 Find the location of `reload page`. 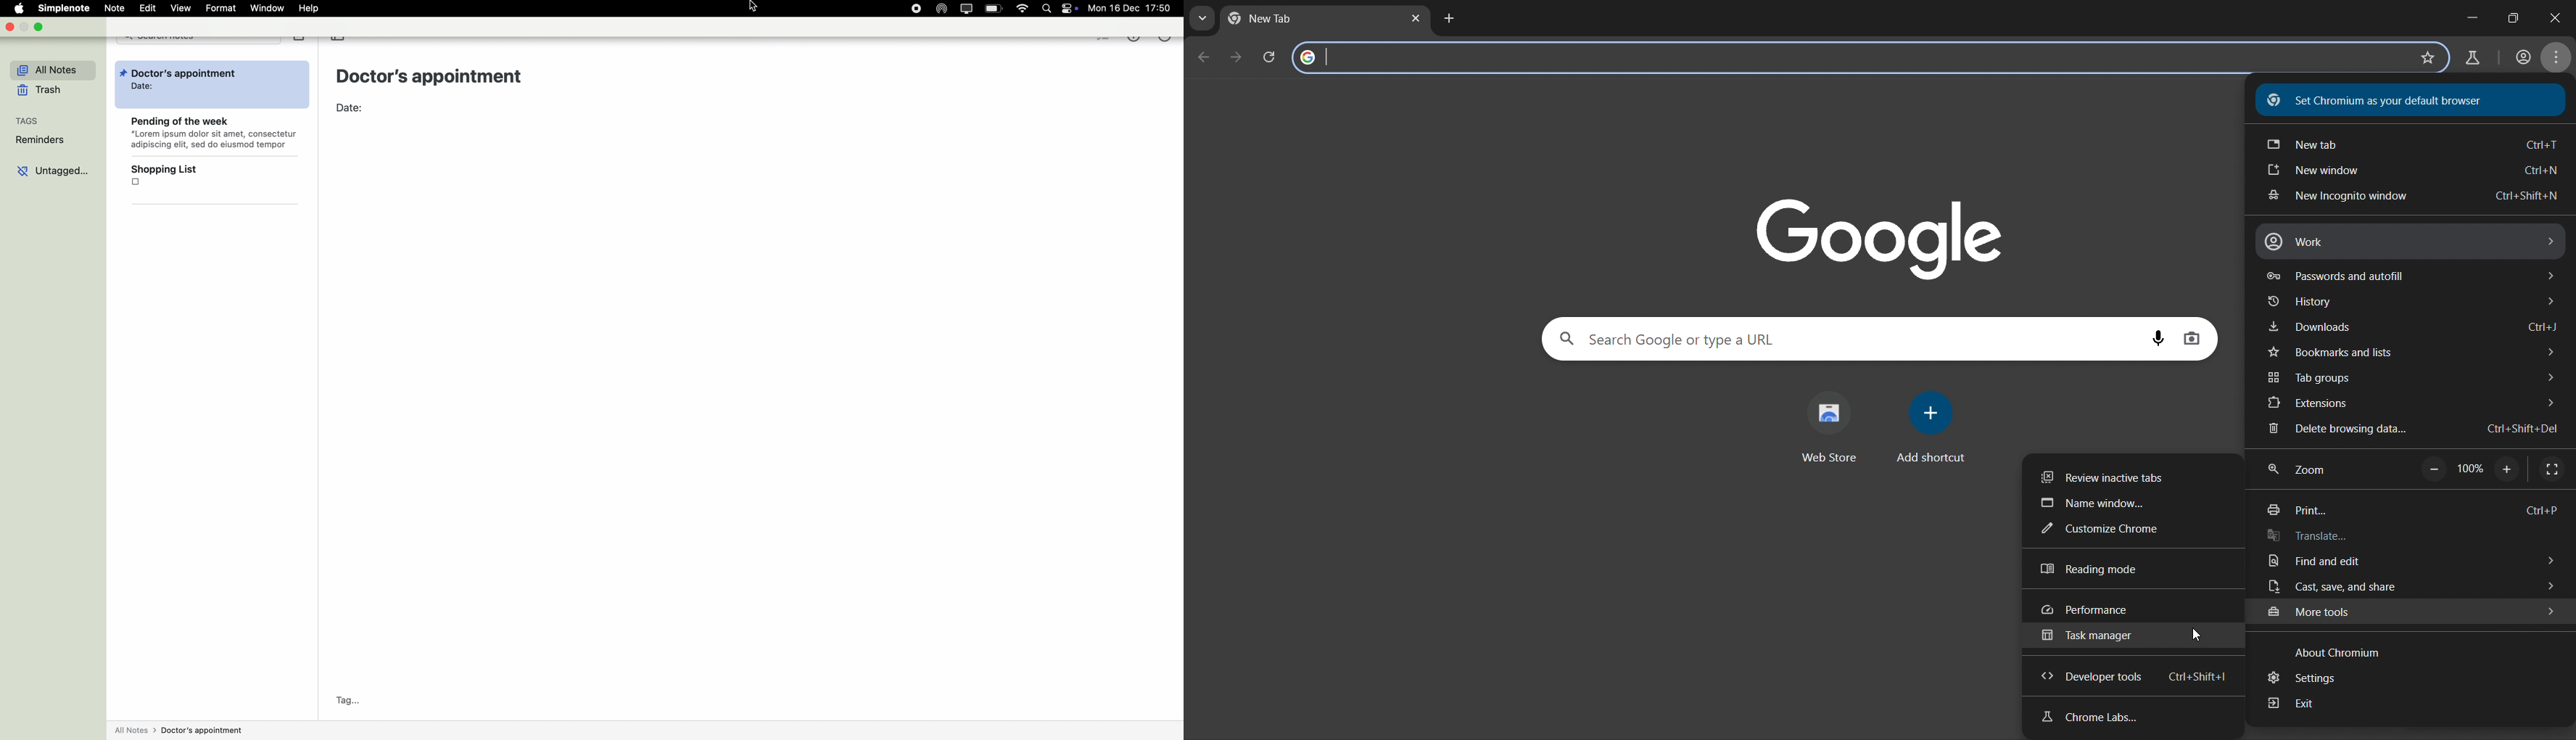

reload page is located at coordinates (1271, 56).